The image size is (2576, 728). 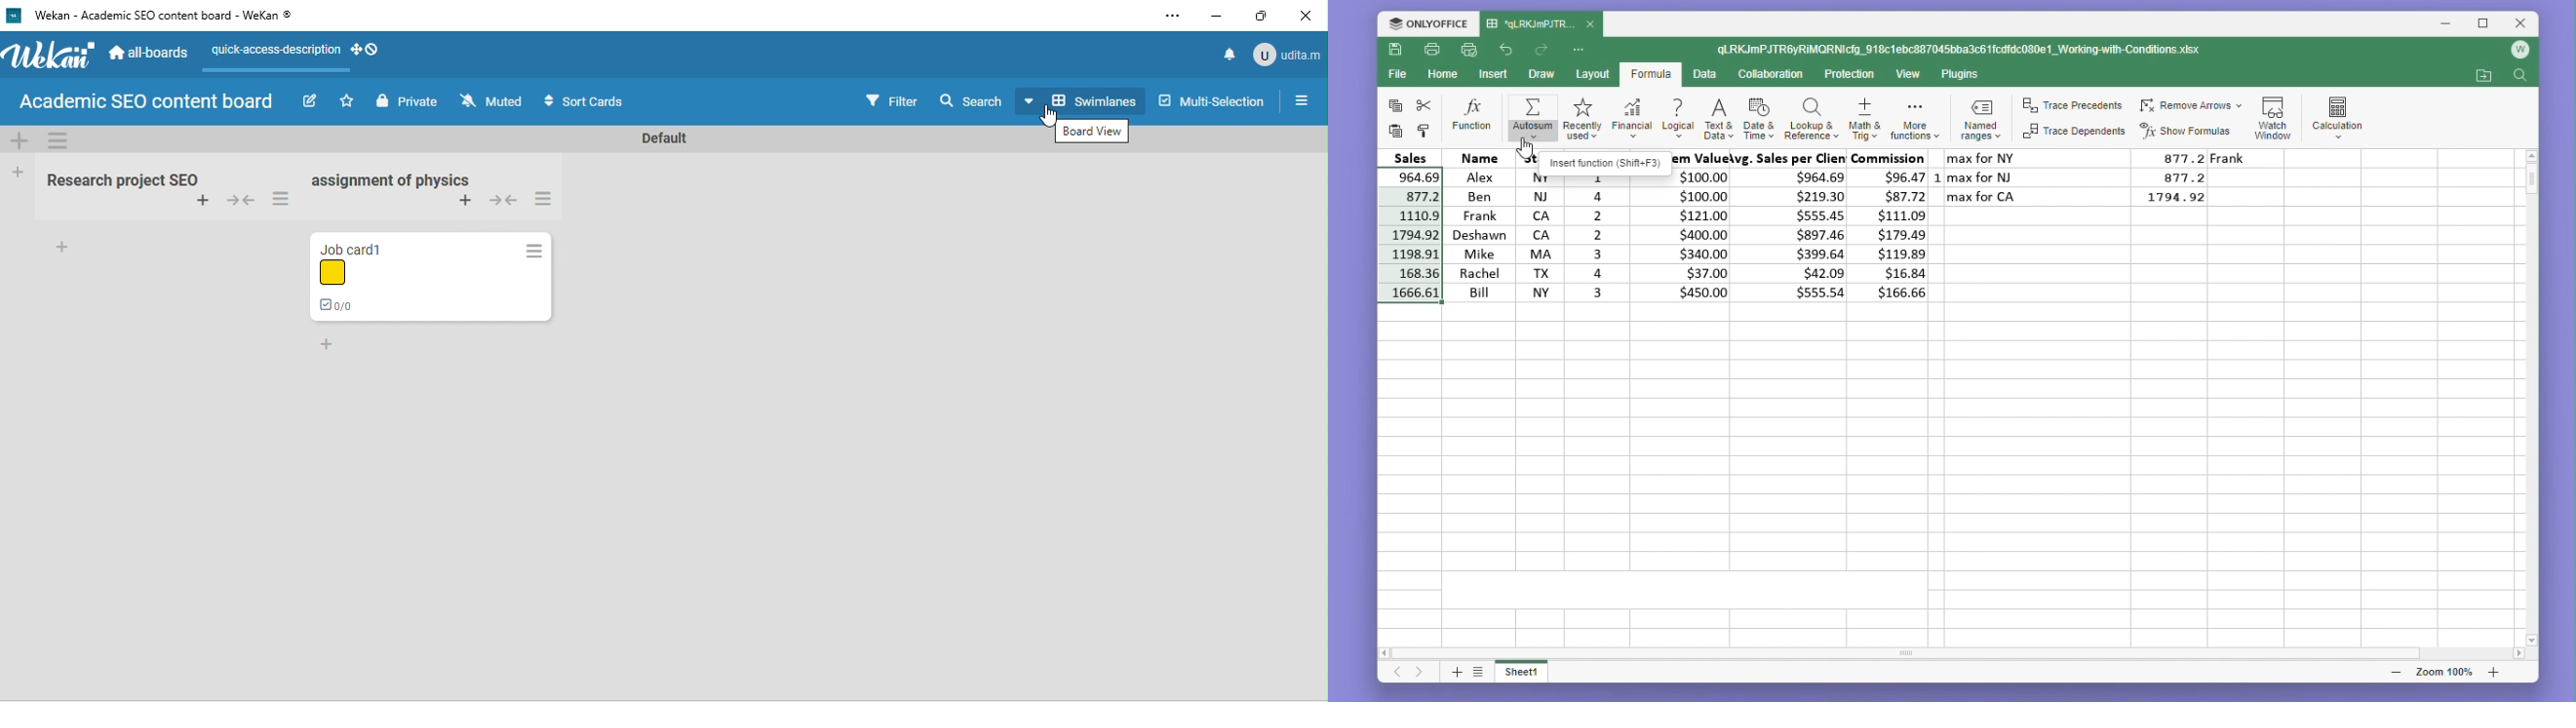 What do you see at coordinates (406, 100) in the screenshot?
I see `private` at bounding box center [406, 100].